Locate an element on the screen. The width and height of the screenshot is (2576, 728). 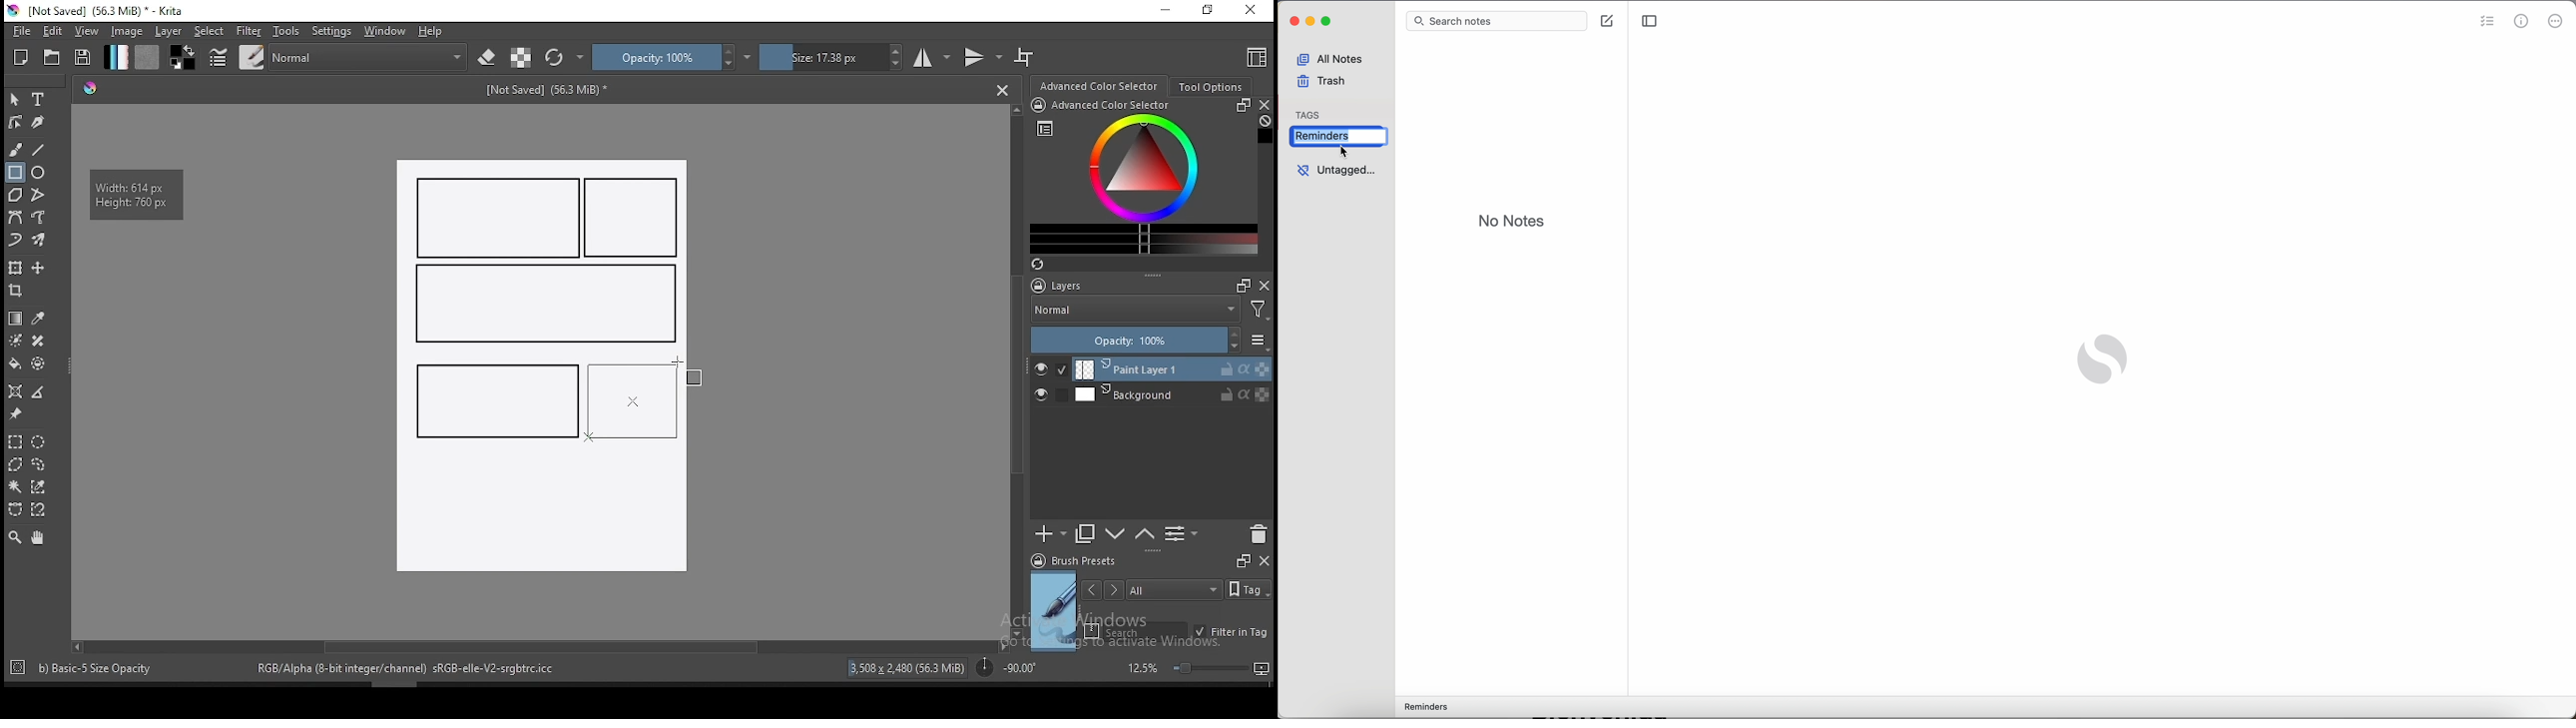
icon and file name is located at coordinates (99, 11).